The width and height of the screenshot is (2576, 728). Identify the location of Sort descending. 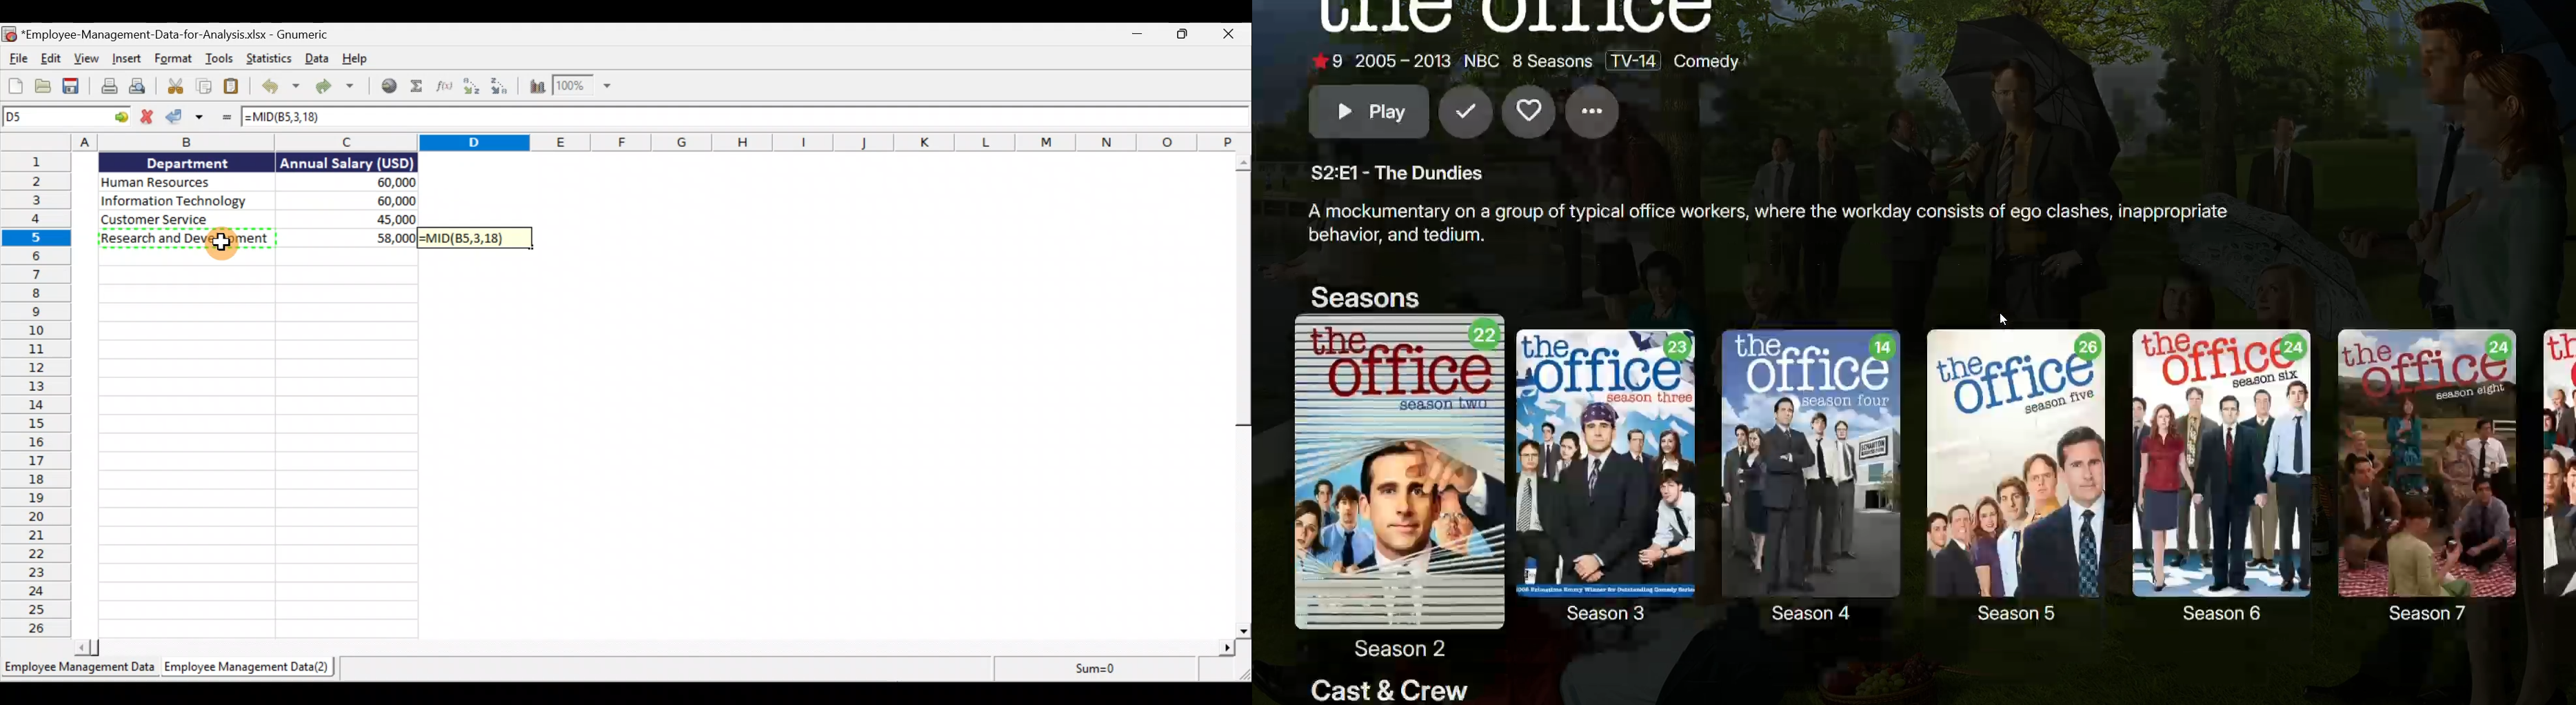
(506, 89).